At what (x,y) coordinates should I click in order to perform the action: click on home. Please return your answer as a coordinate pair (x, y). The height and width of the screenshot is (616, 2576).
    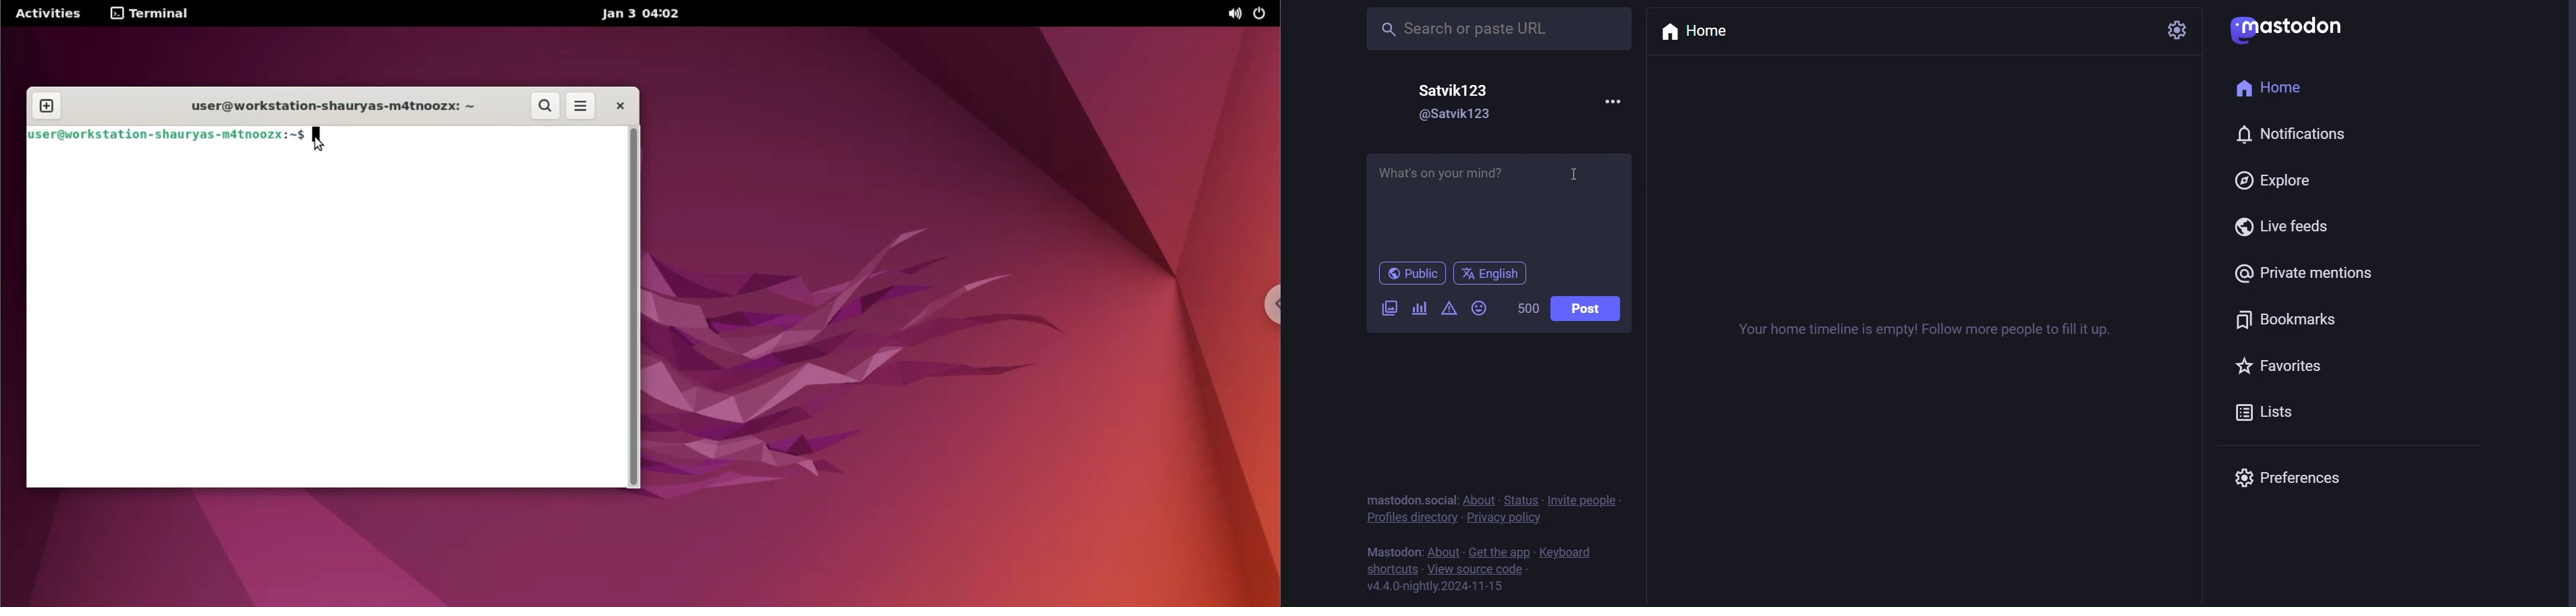
    Looking at the image, I should click on (1704, 32).